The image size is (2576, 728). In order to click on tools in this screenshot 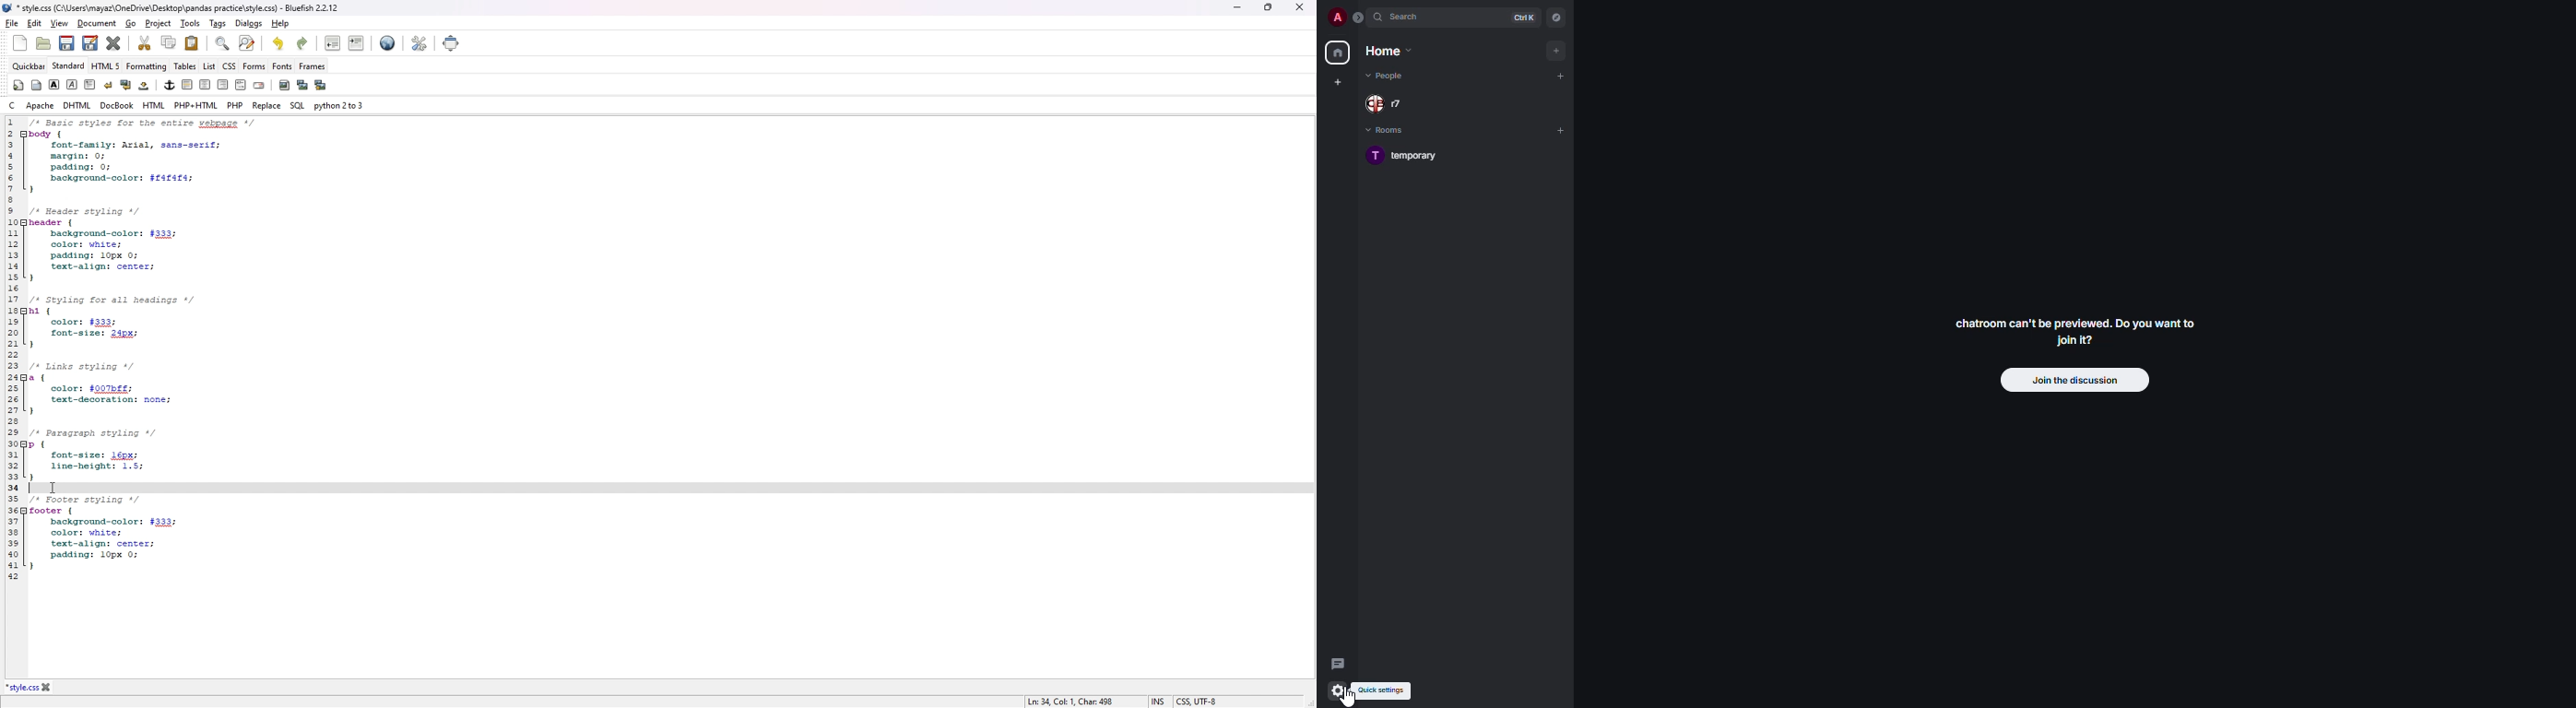, I will do `click(190, 23)`.